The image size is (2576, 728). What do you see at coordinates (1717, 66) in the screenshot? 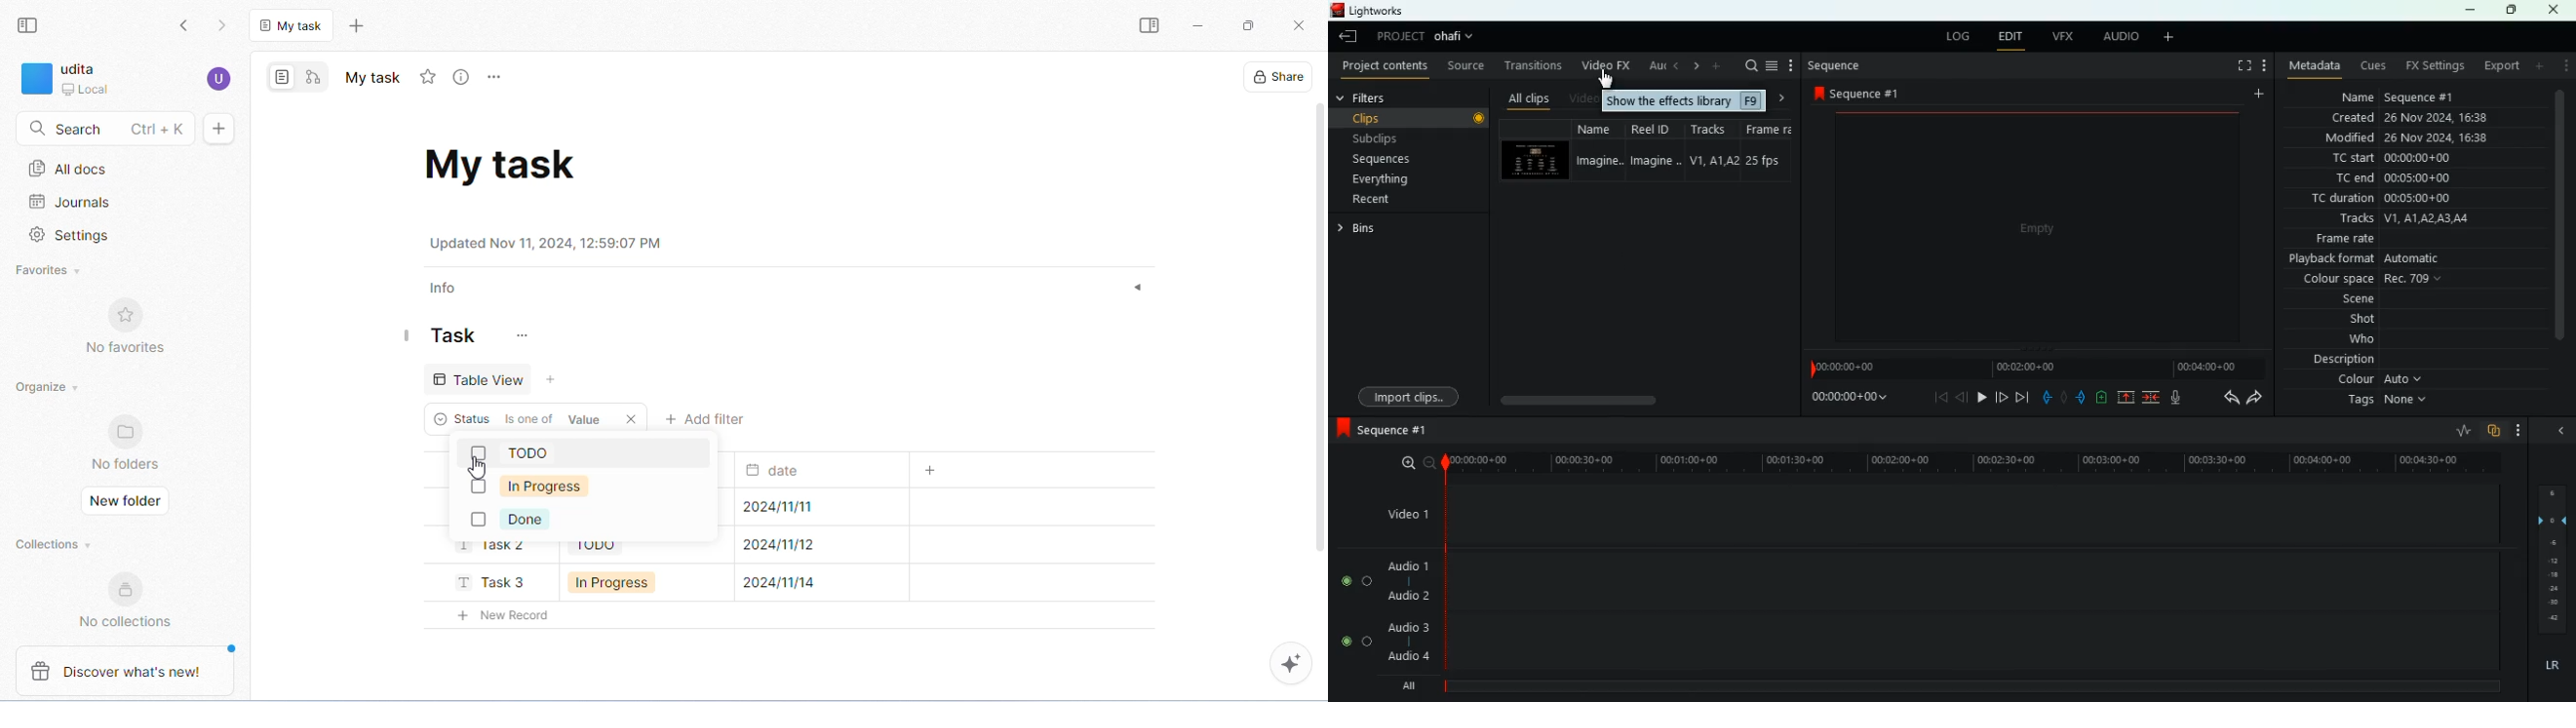
I see `more` at bounding box center [1717, 66].